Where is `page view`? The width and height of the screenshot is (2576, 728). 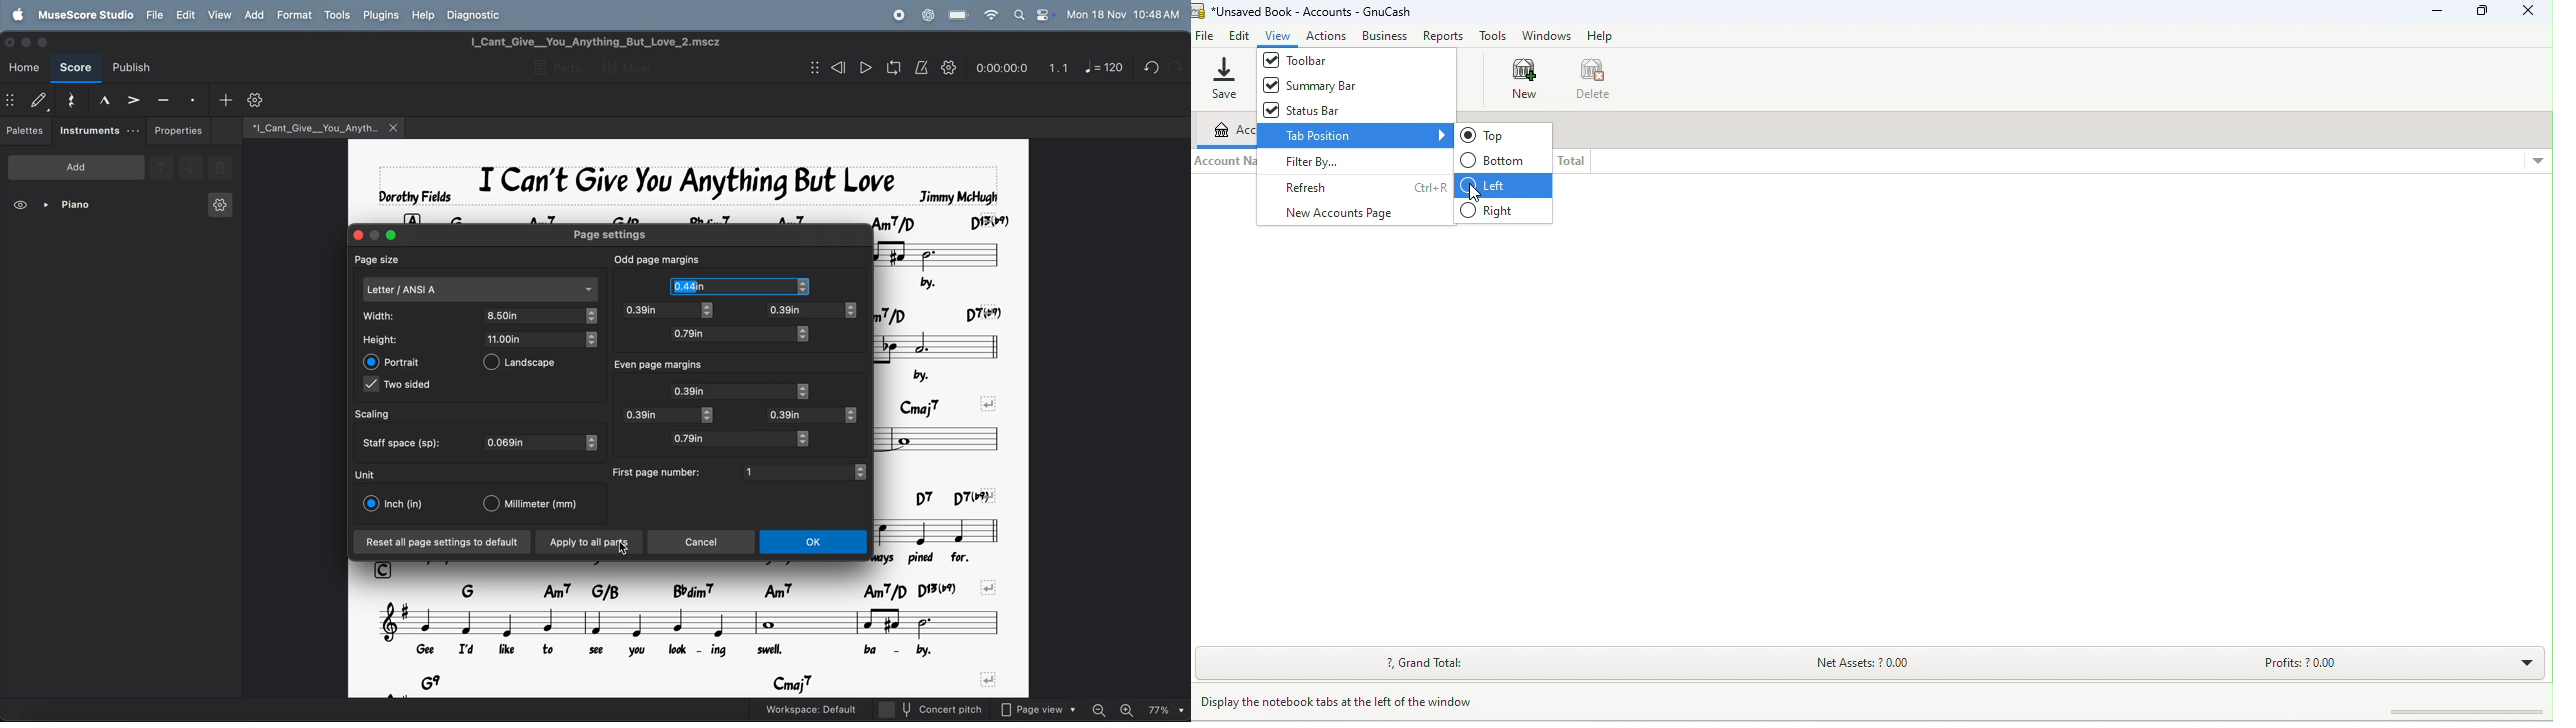 page view is located at coordinates (1043, 708).